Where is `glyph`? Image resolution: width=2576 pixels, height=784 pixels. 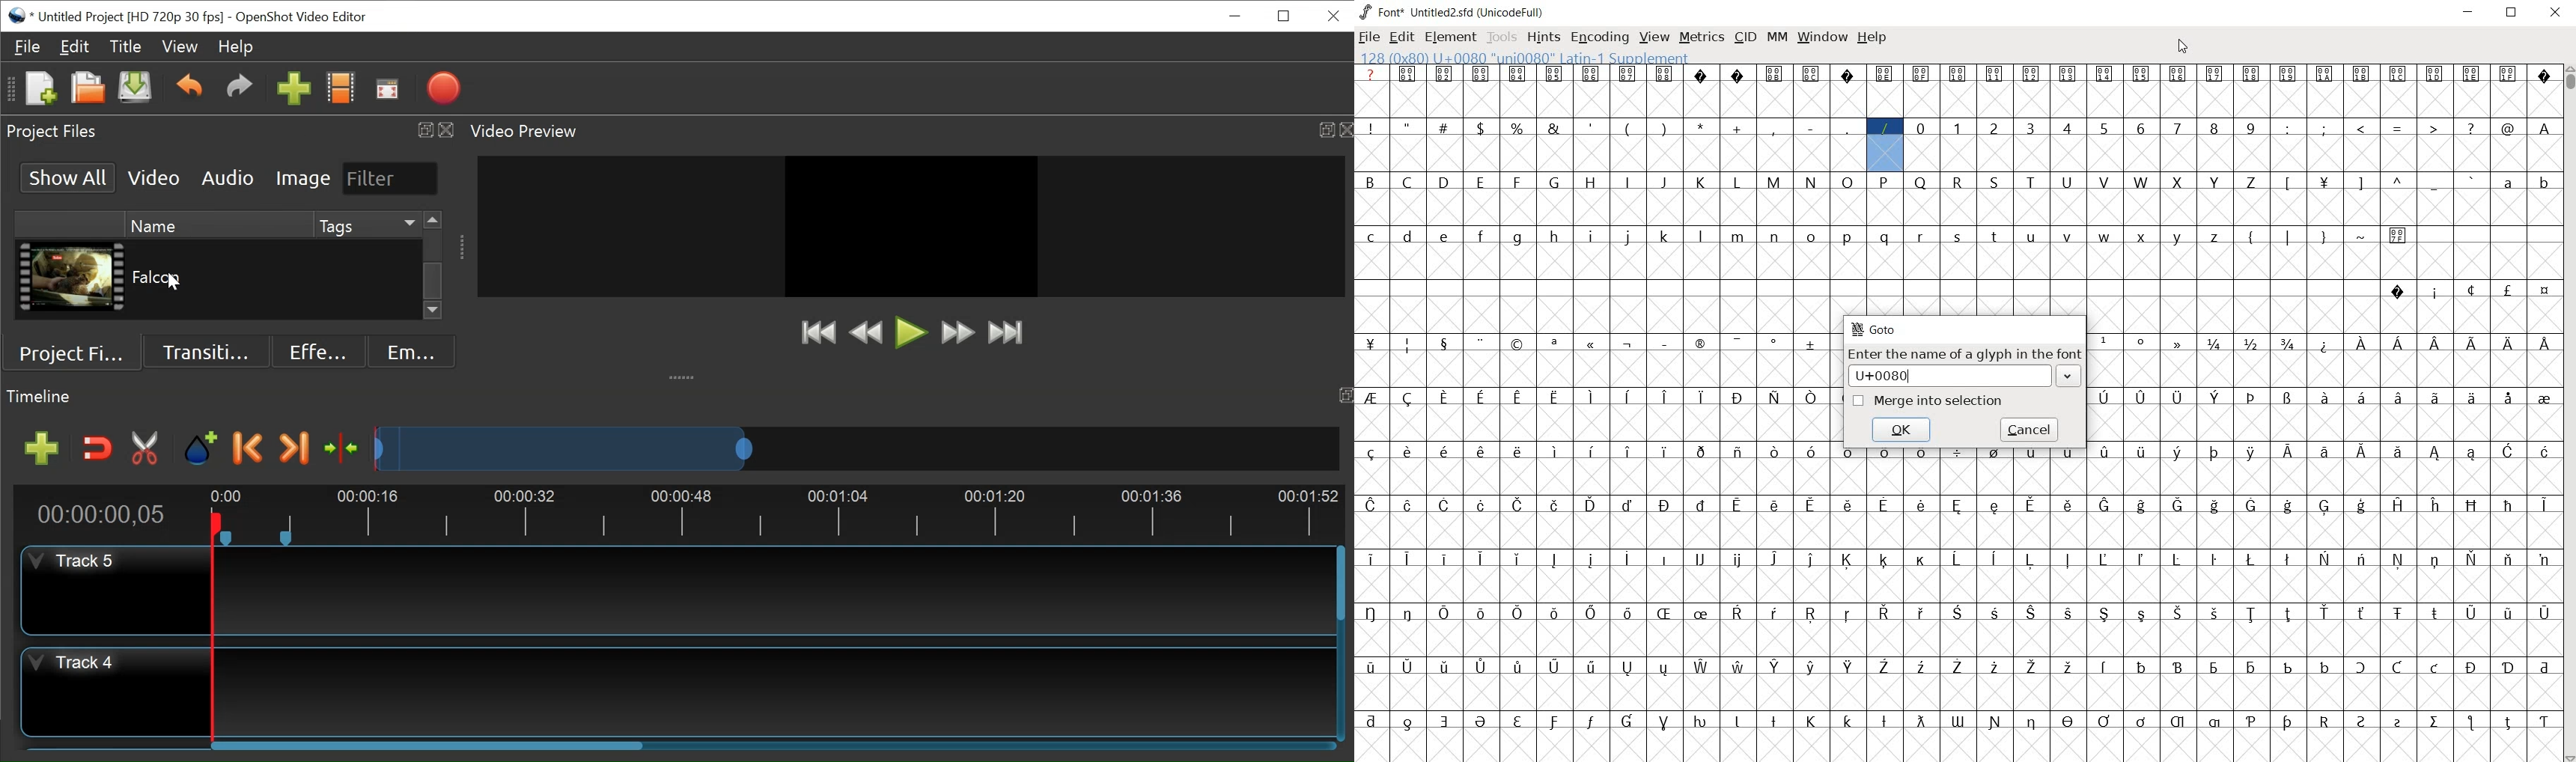 glyph is located at coordinates (1590, 560).